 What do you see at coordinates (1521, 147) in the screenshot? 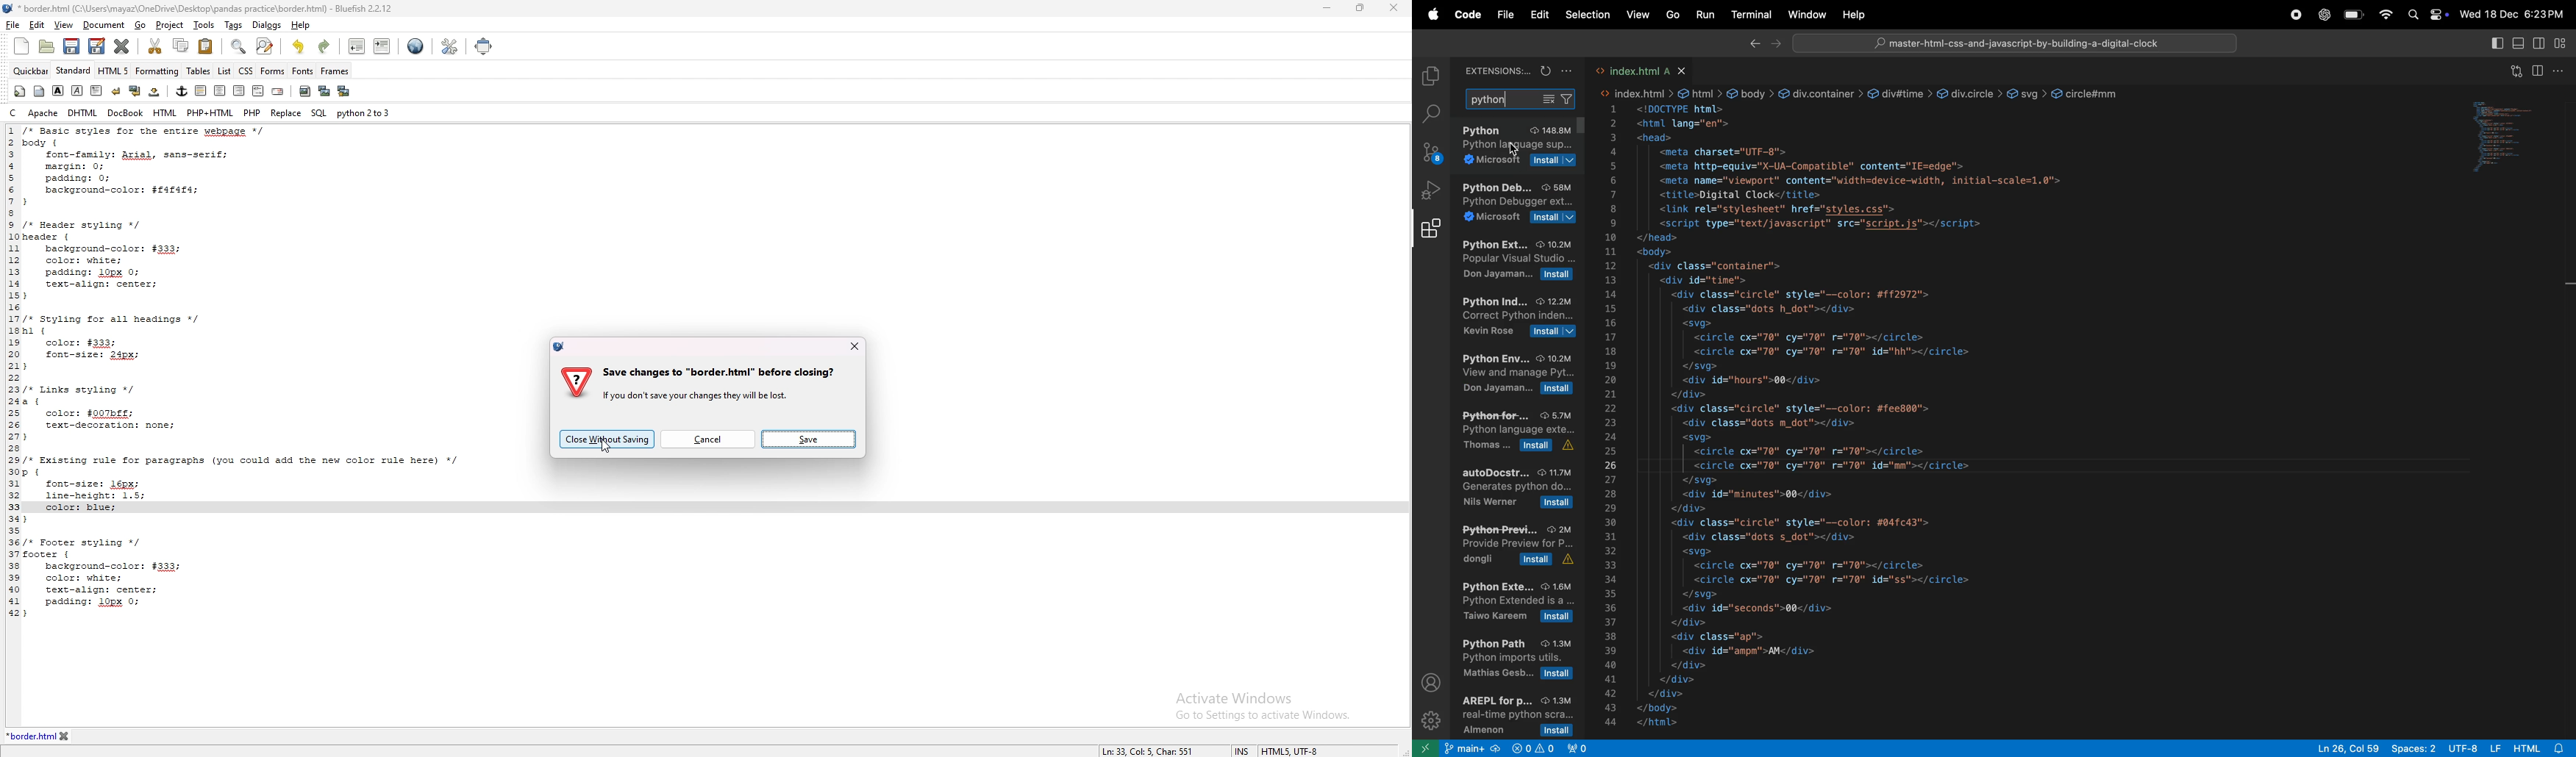
I see `python extension` at bounding box center [1521, 147].